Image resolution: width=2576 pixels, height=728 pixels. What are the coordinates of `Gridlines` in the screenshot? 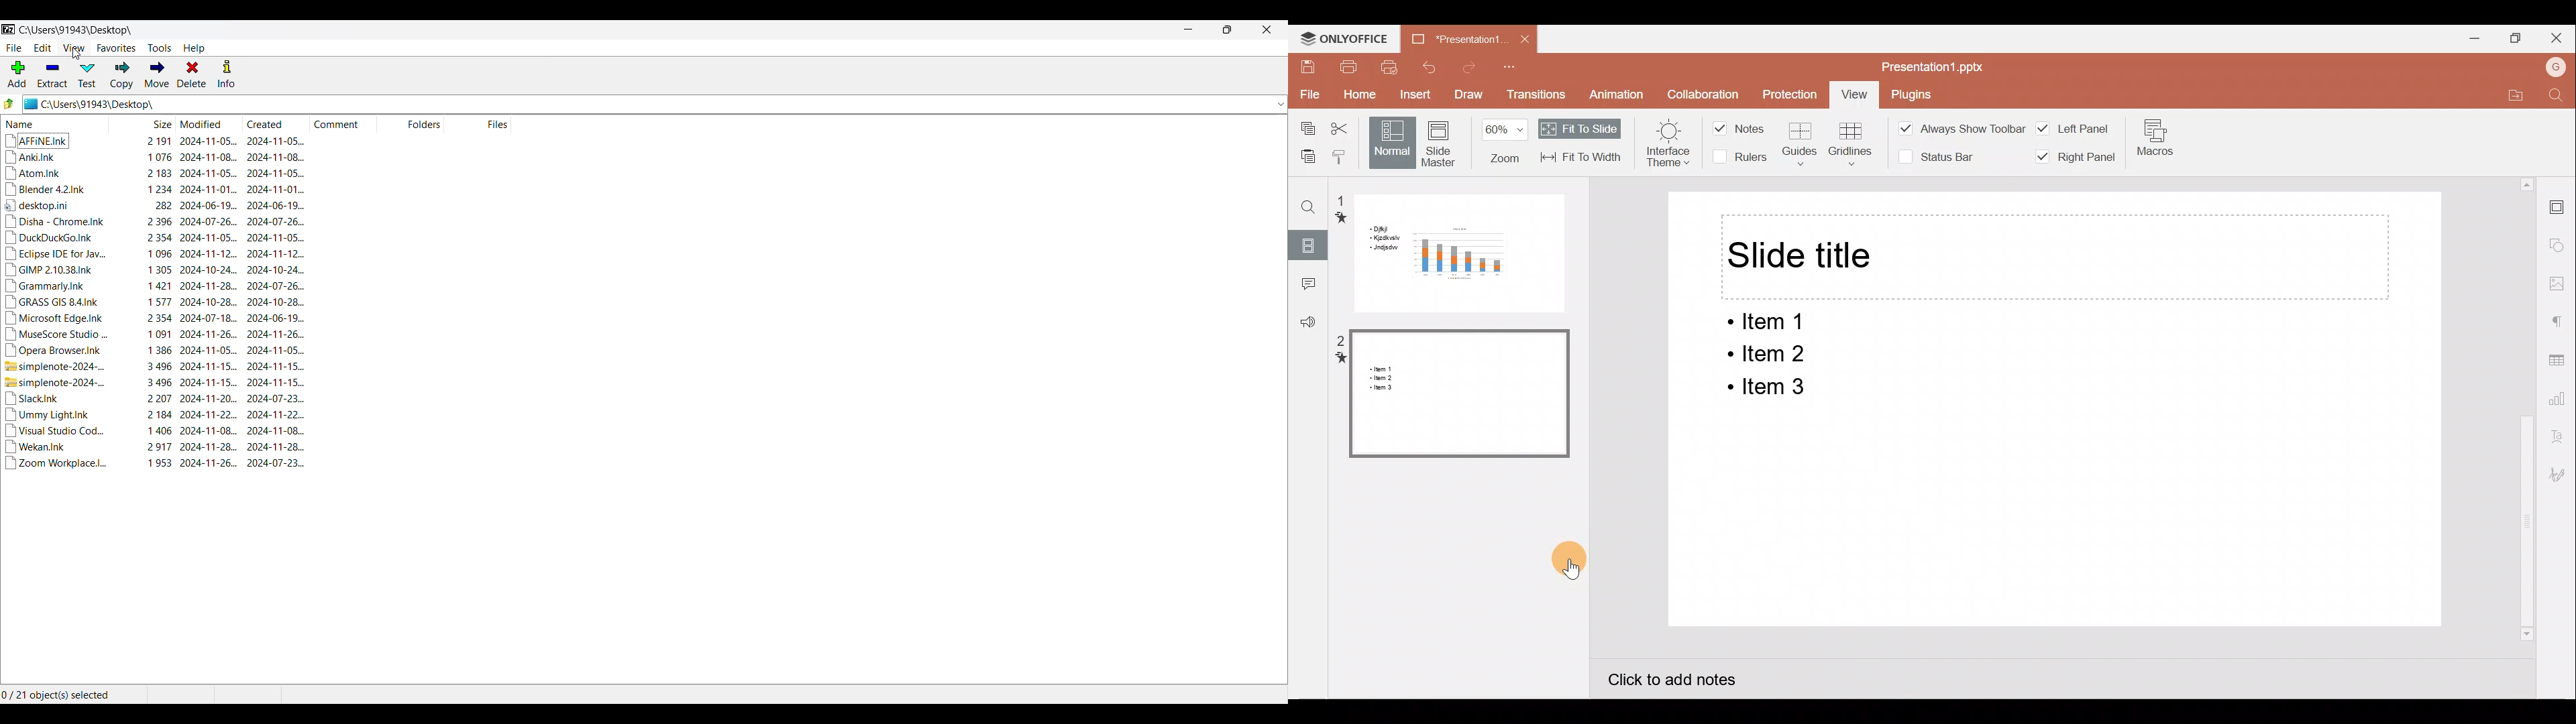 It's located at (1853, 141).